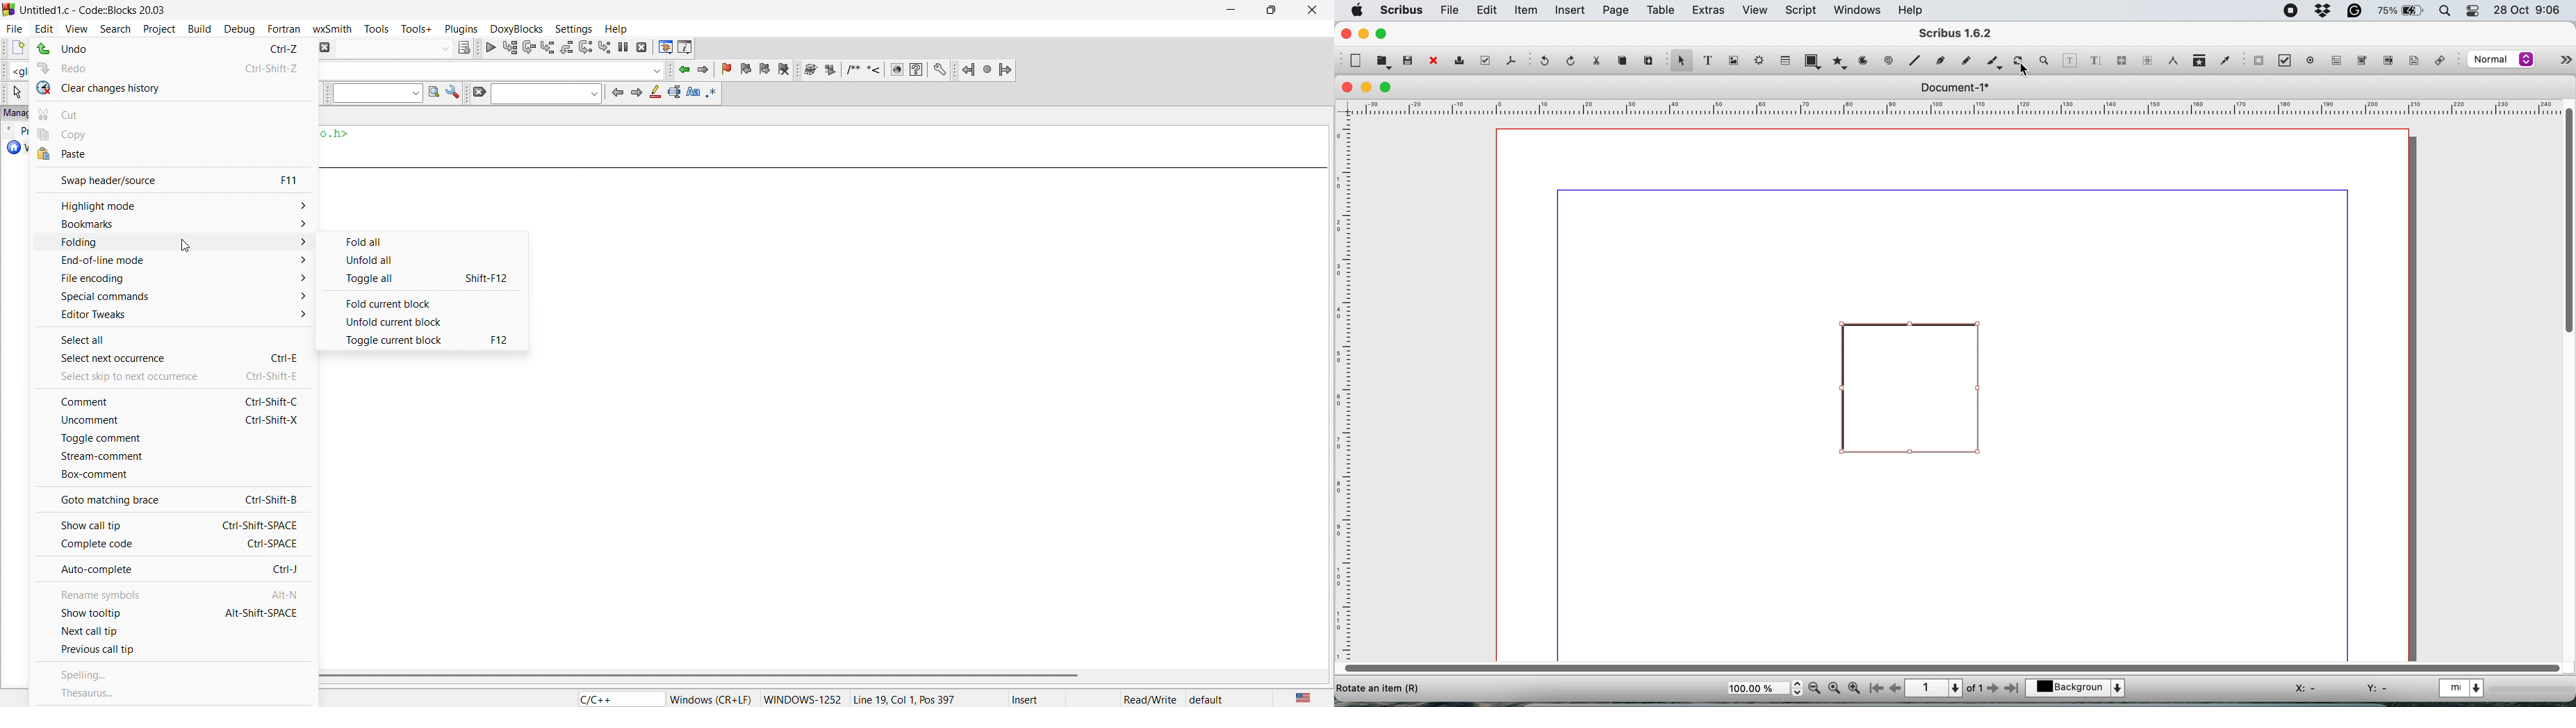 This screenshot has height=728, width=2576. What do you see at coordinates (969, 69) in the screenshot?
I see `jump back` at bounding box center [969, 69].